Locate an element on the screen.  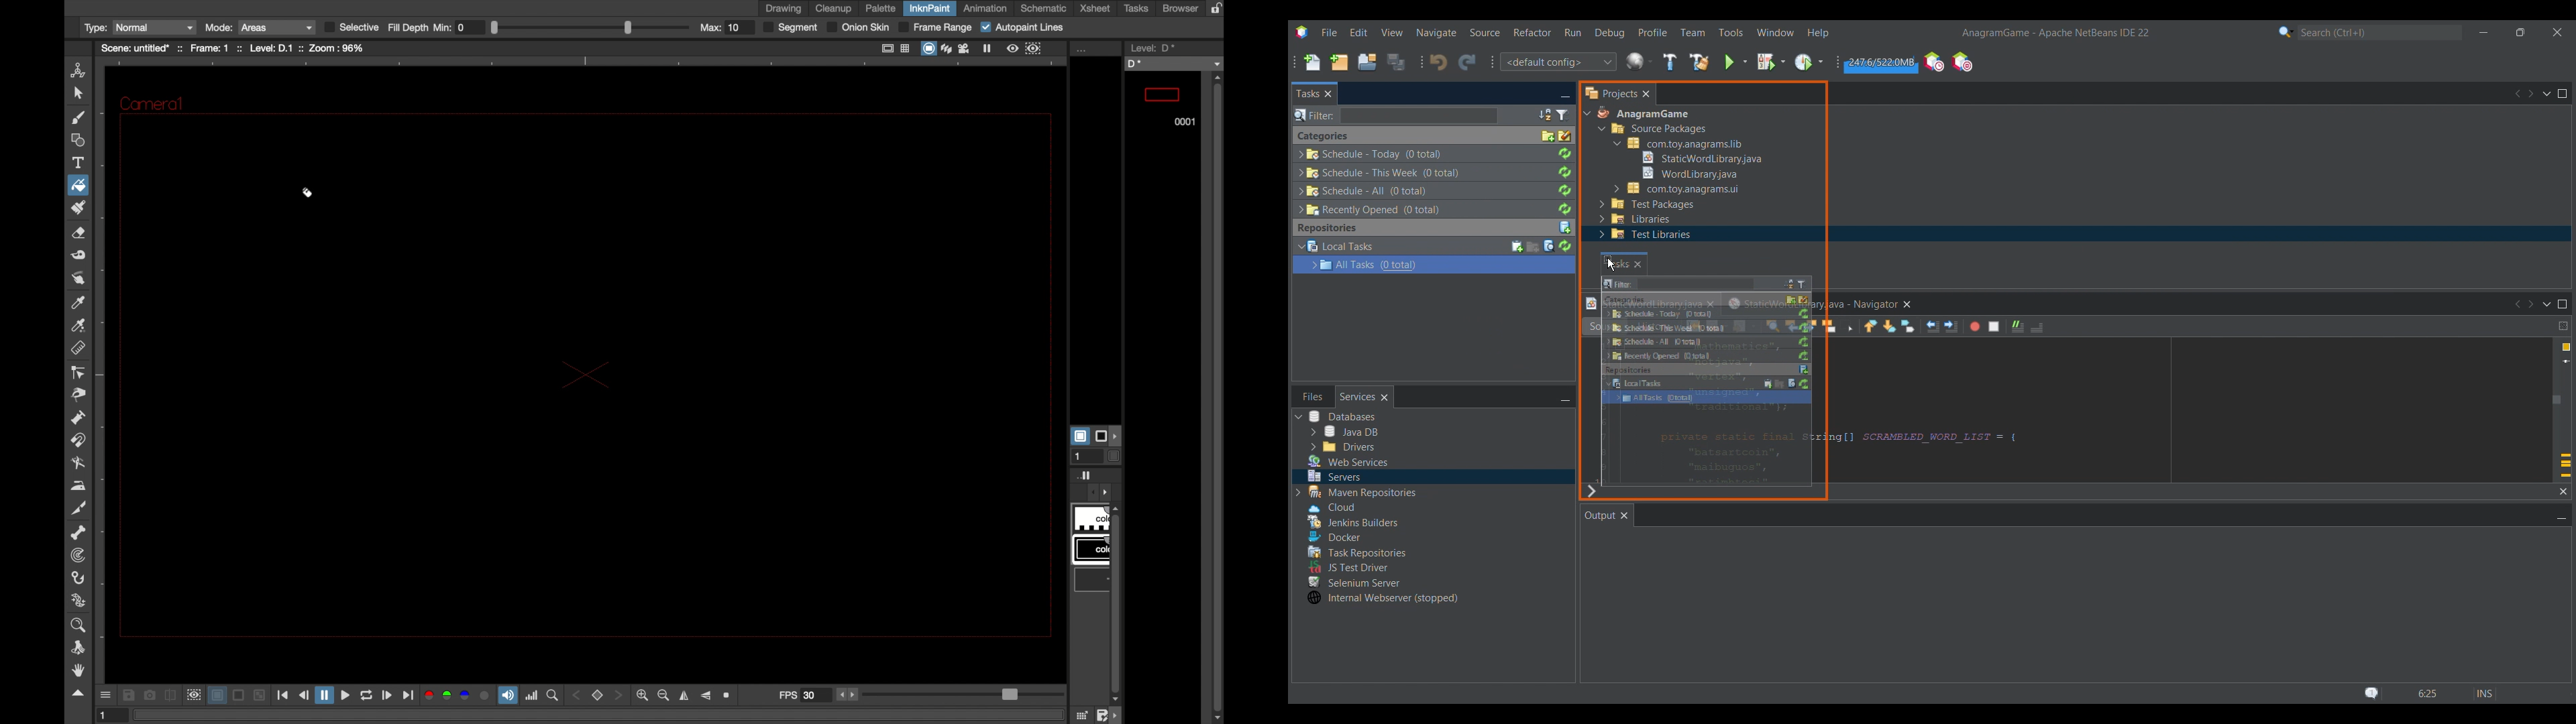
blue is located at coordinates (465, 696).